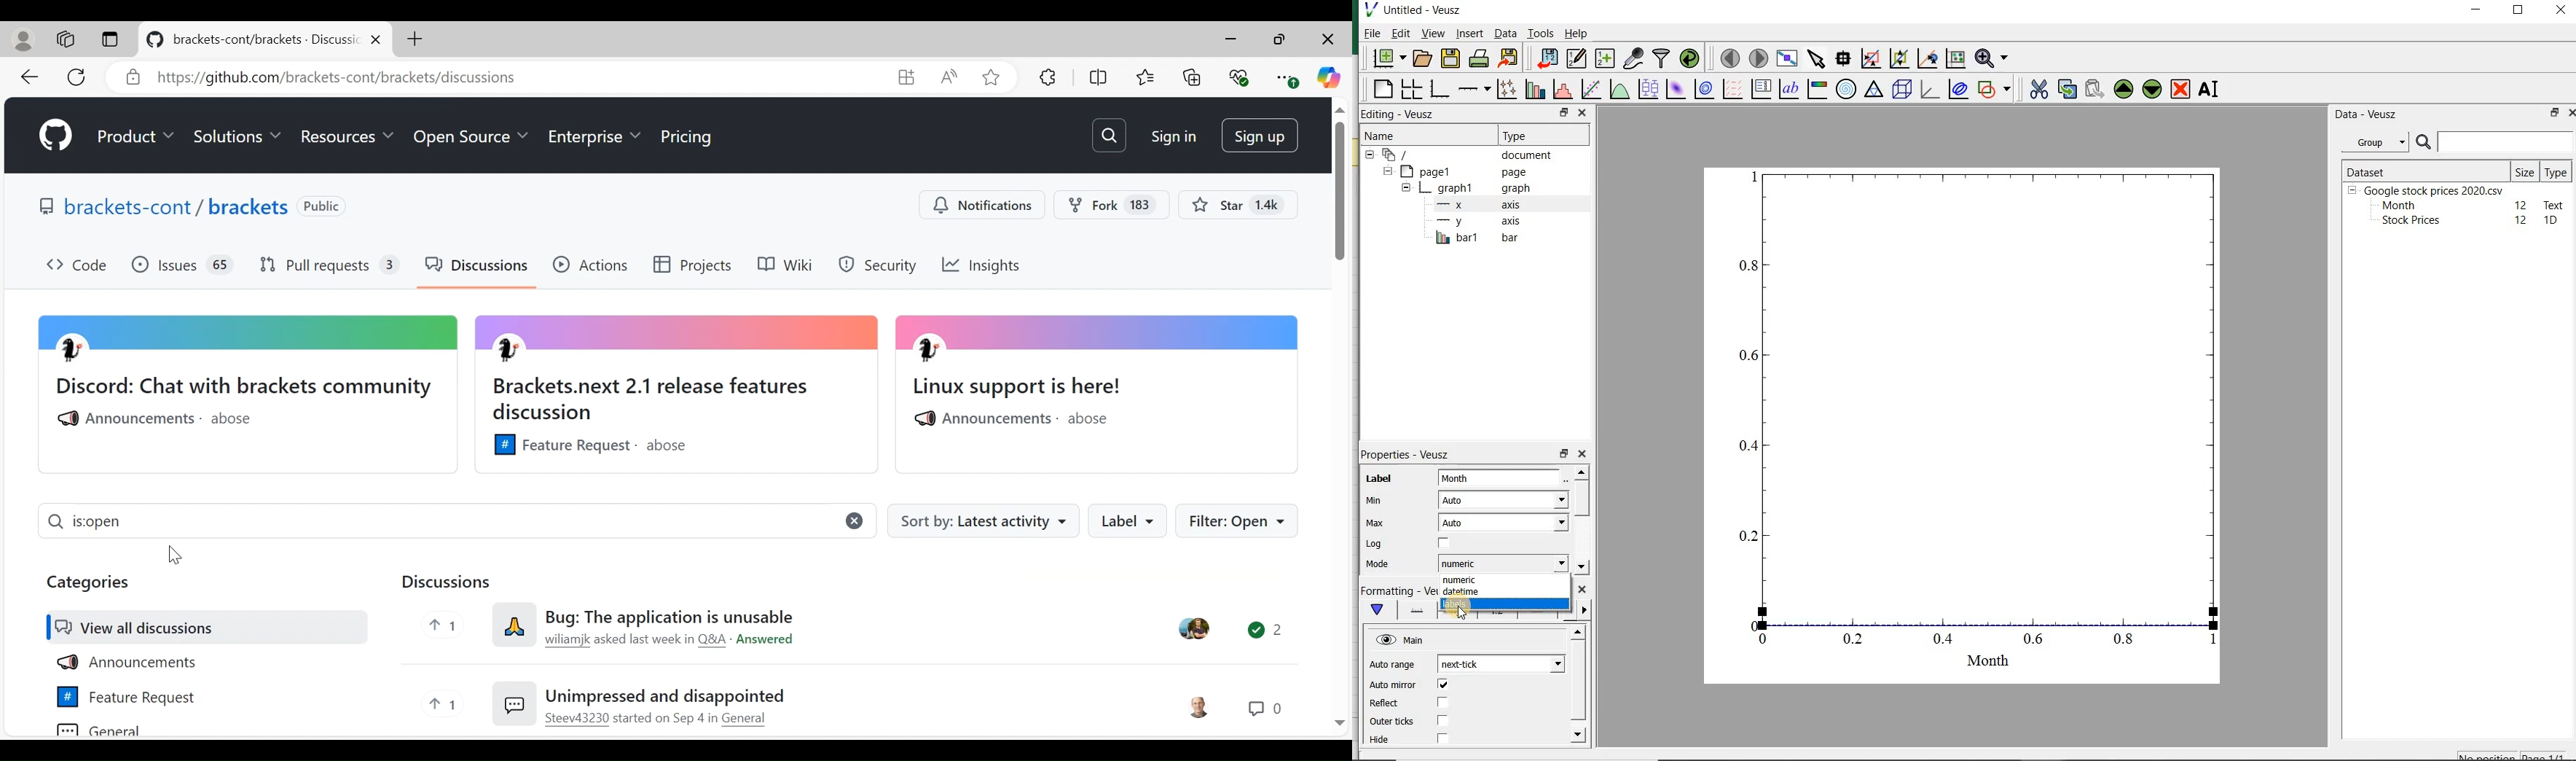  Describe the element at coordinates (111, 39) in the screenshot. I see `Tab action menu` at that location.